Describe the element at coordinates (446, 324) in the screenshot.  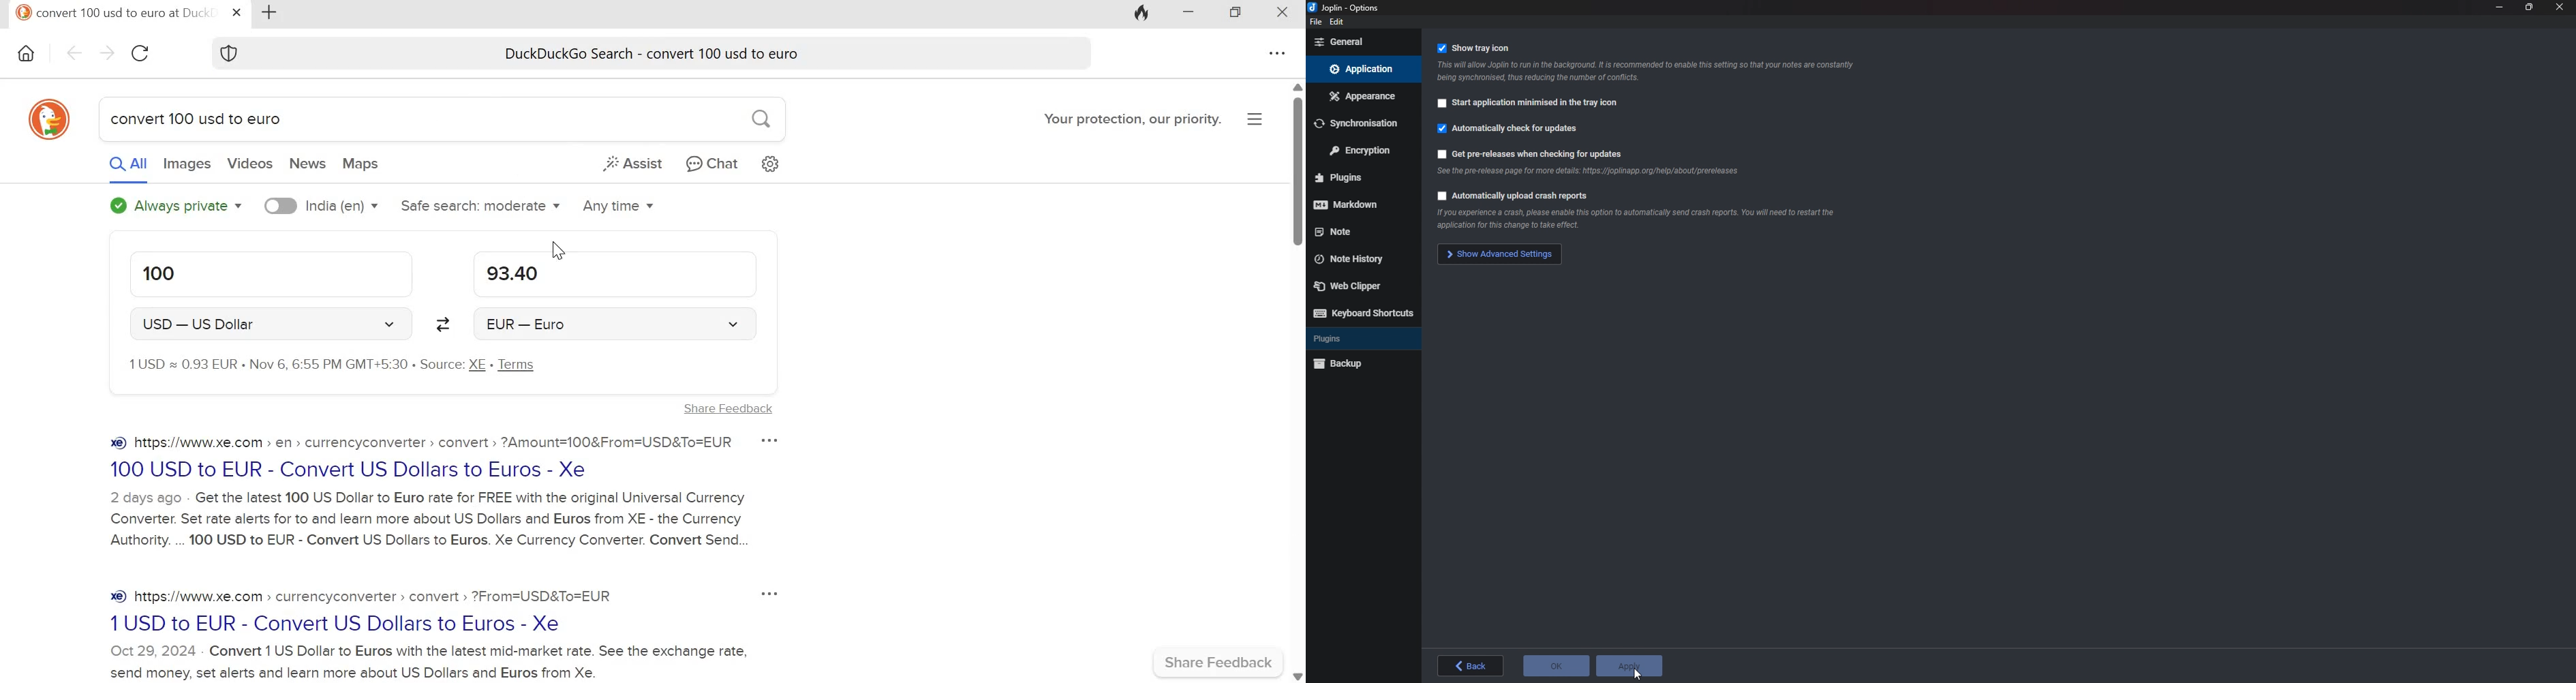
I see `Change currency` at that location.